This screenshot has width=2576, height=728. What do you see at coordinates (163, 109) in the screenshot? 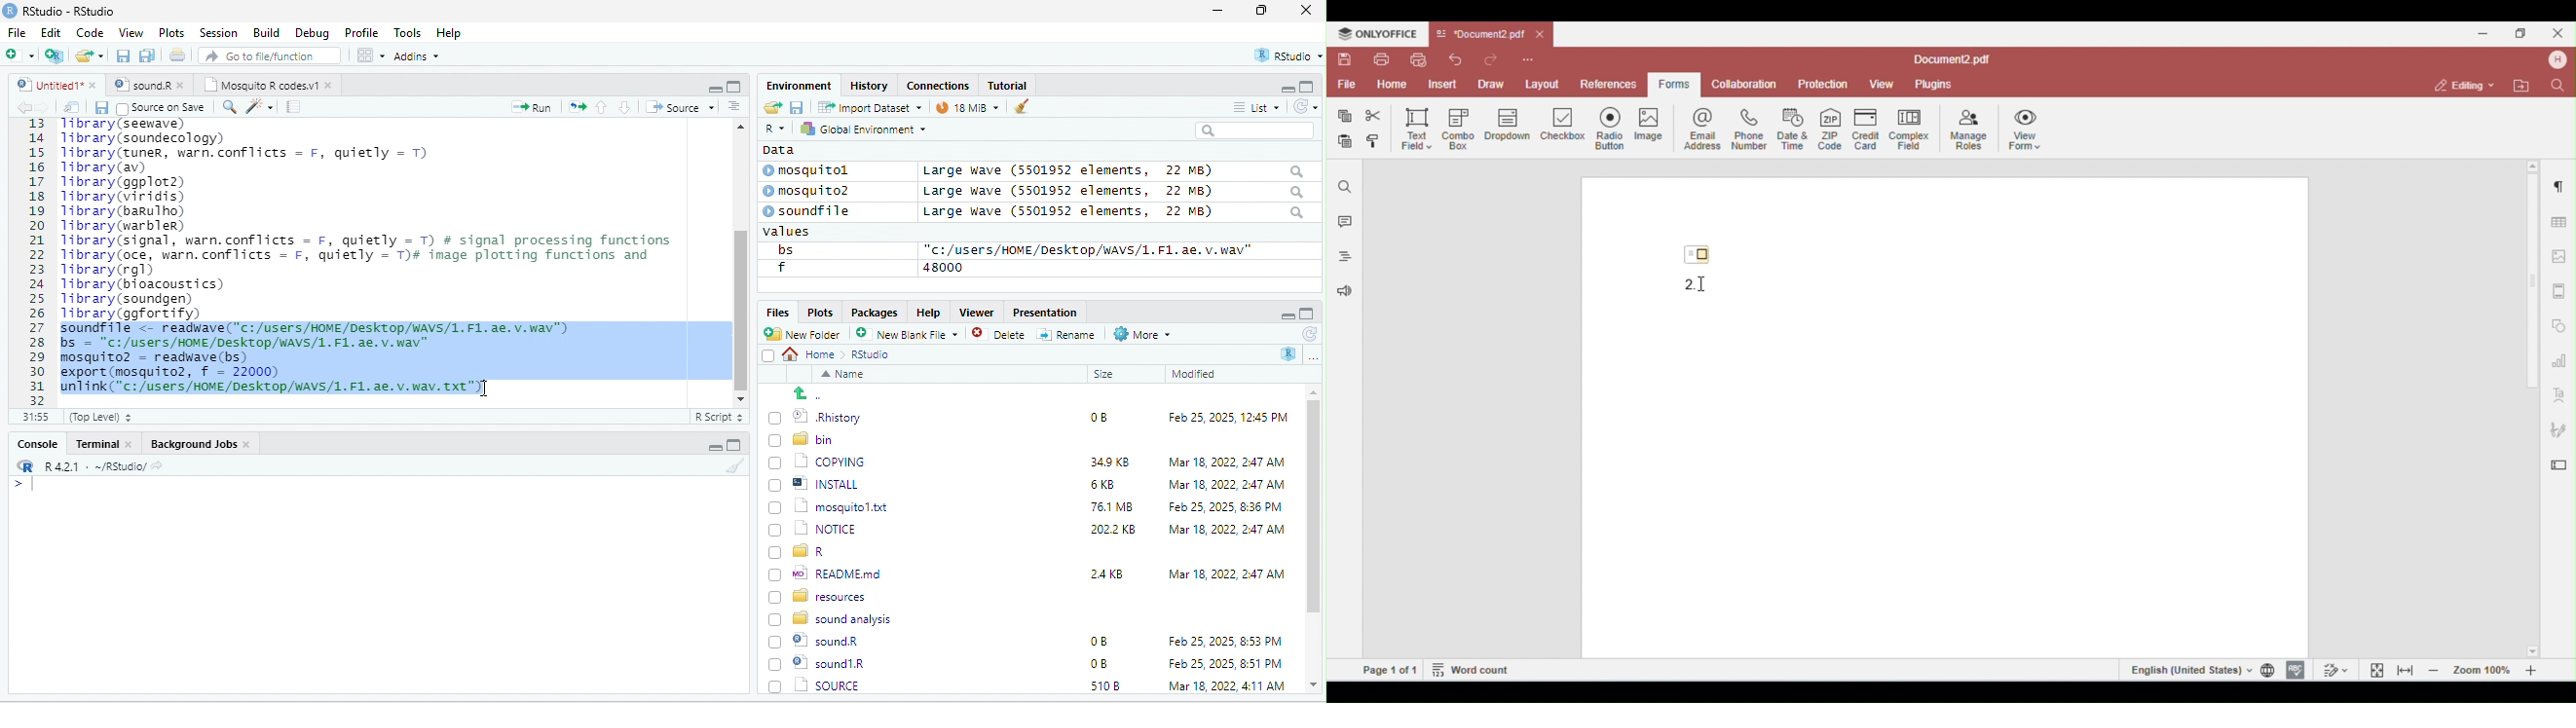
I see `source on Save` at bounding box center [163, 109].